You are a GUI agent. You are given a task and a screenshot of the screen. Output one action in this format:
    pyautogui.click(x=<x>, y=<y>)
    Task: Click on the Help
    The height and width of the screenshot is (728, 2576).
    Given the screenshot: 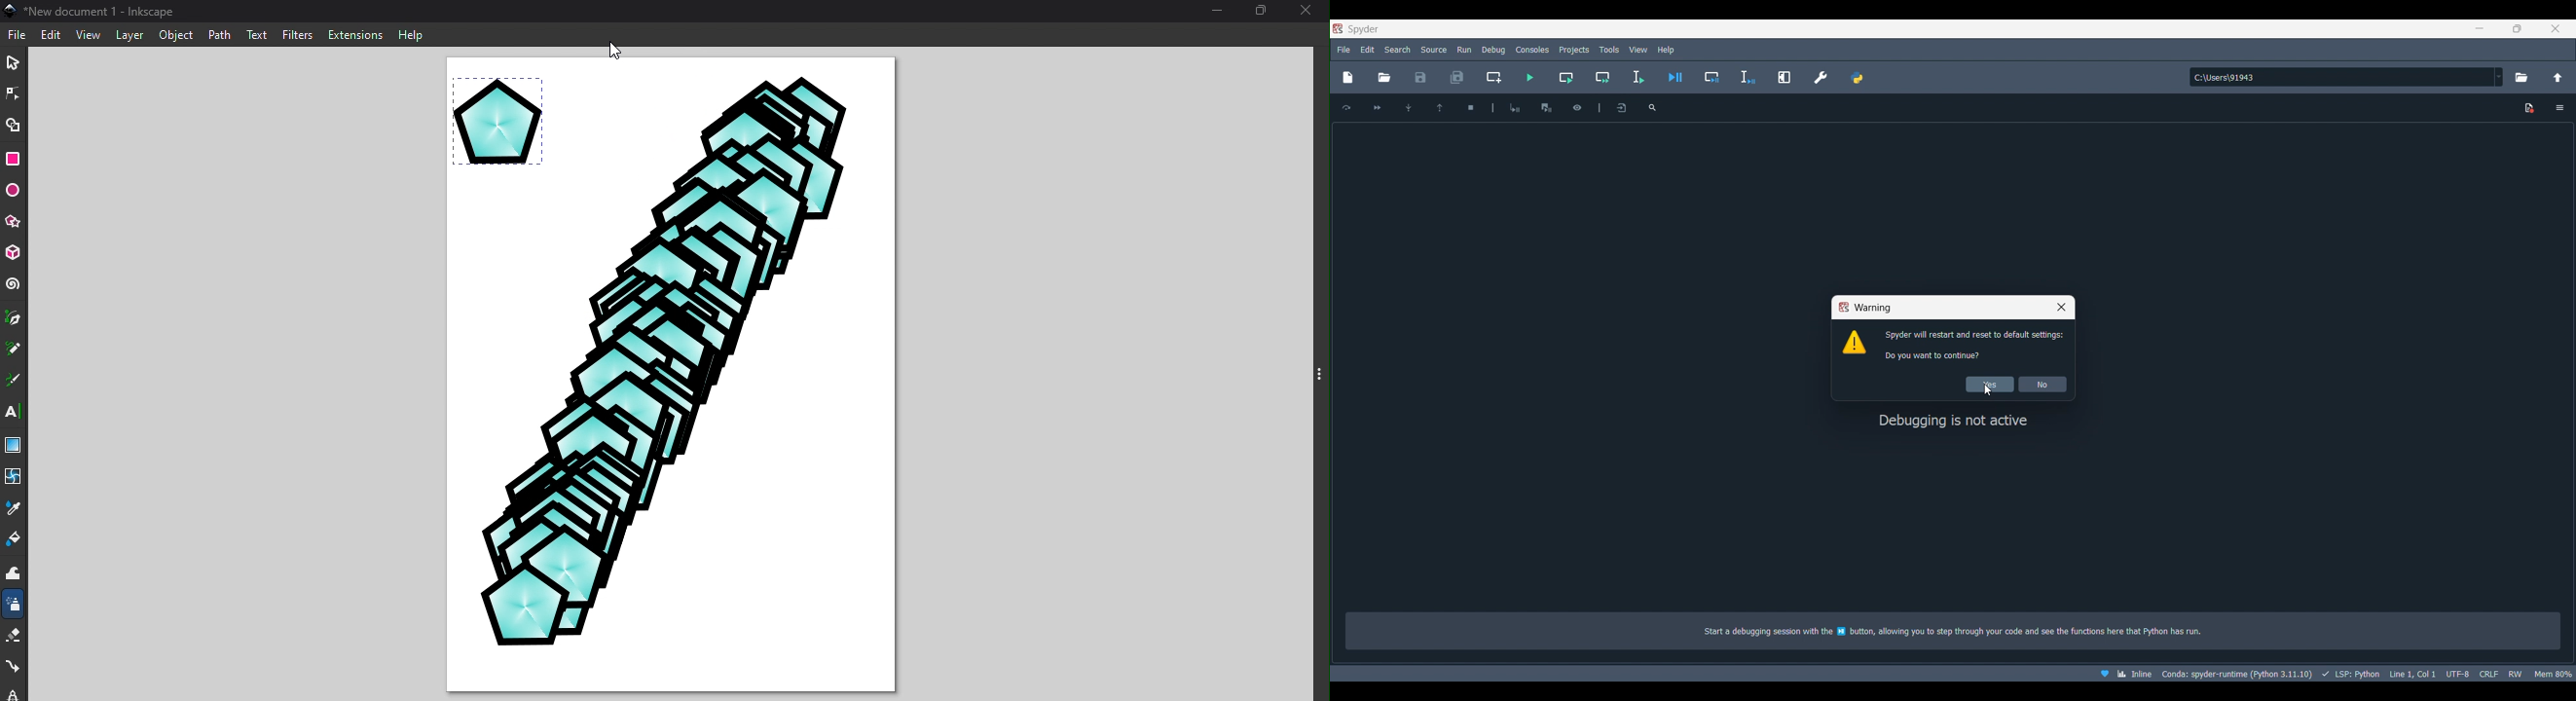 What is the action you would take?
    pyautogui.click(x=411, y=34)
    